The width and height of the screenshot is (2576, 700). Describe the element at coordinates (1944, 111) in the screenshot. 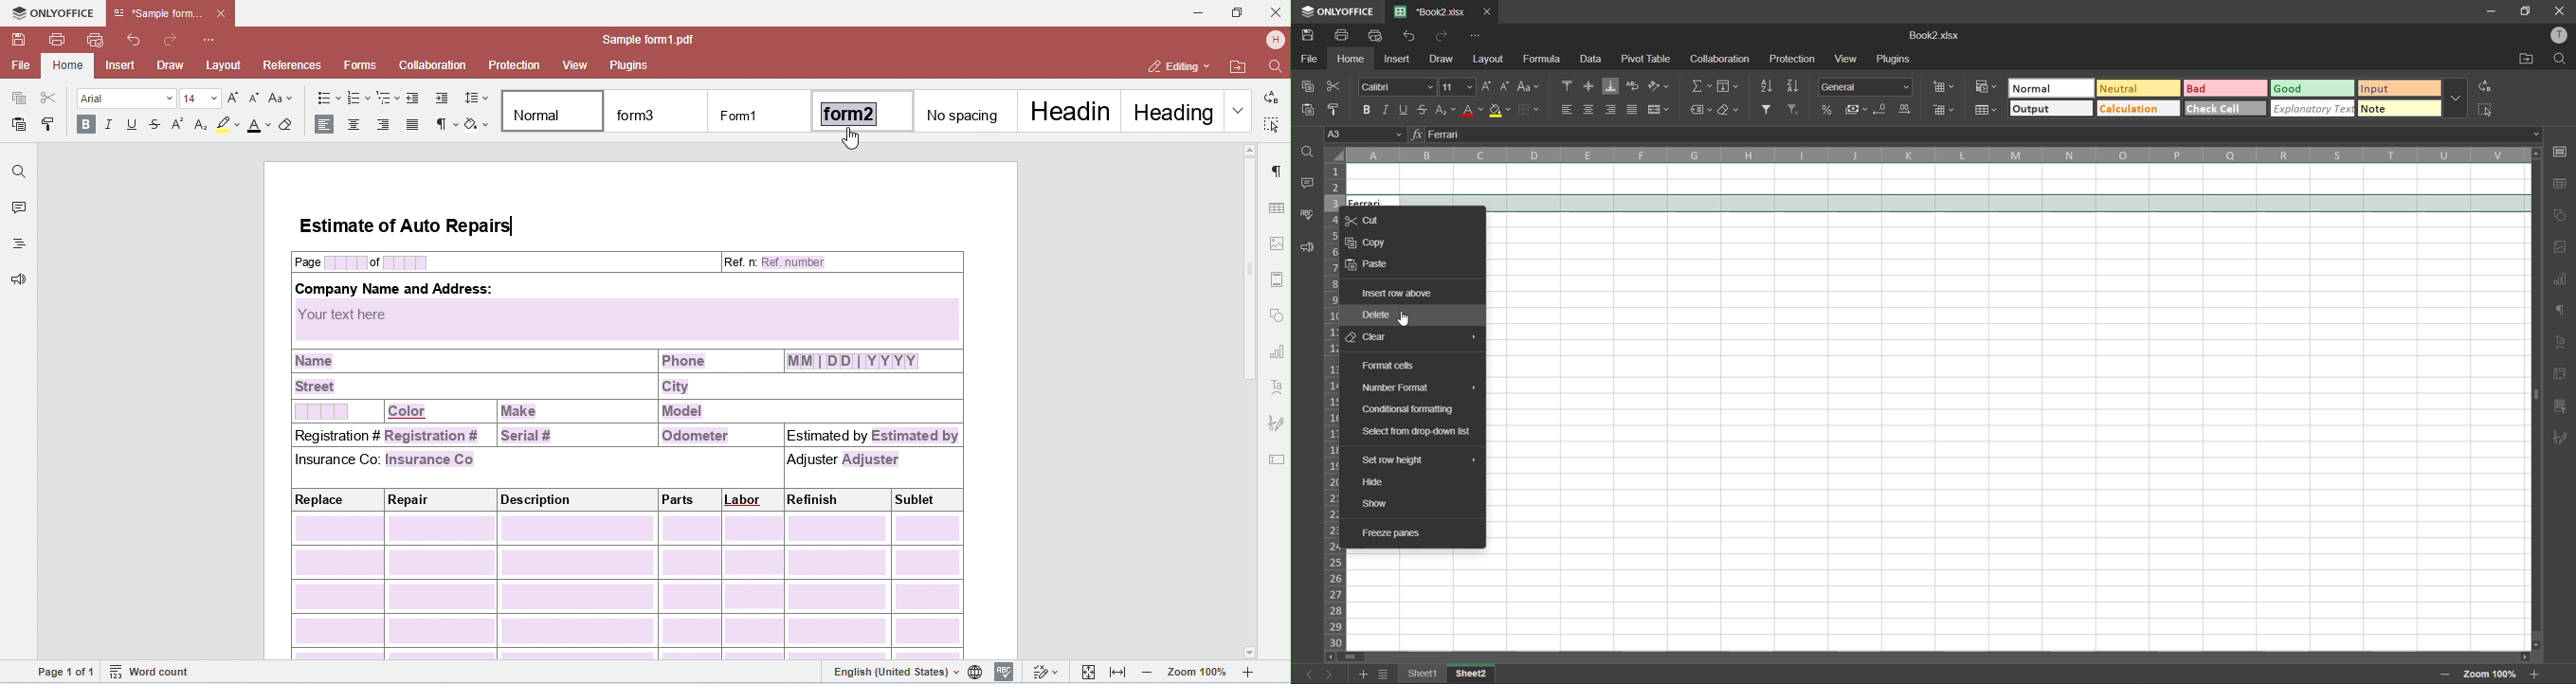

I see `delete cells` at that location.